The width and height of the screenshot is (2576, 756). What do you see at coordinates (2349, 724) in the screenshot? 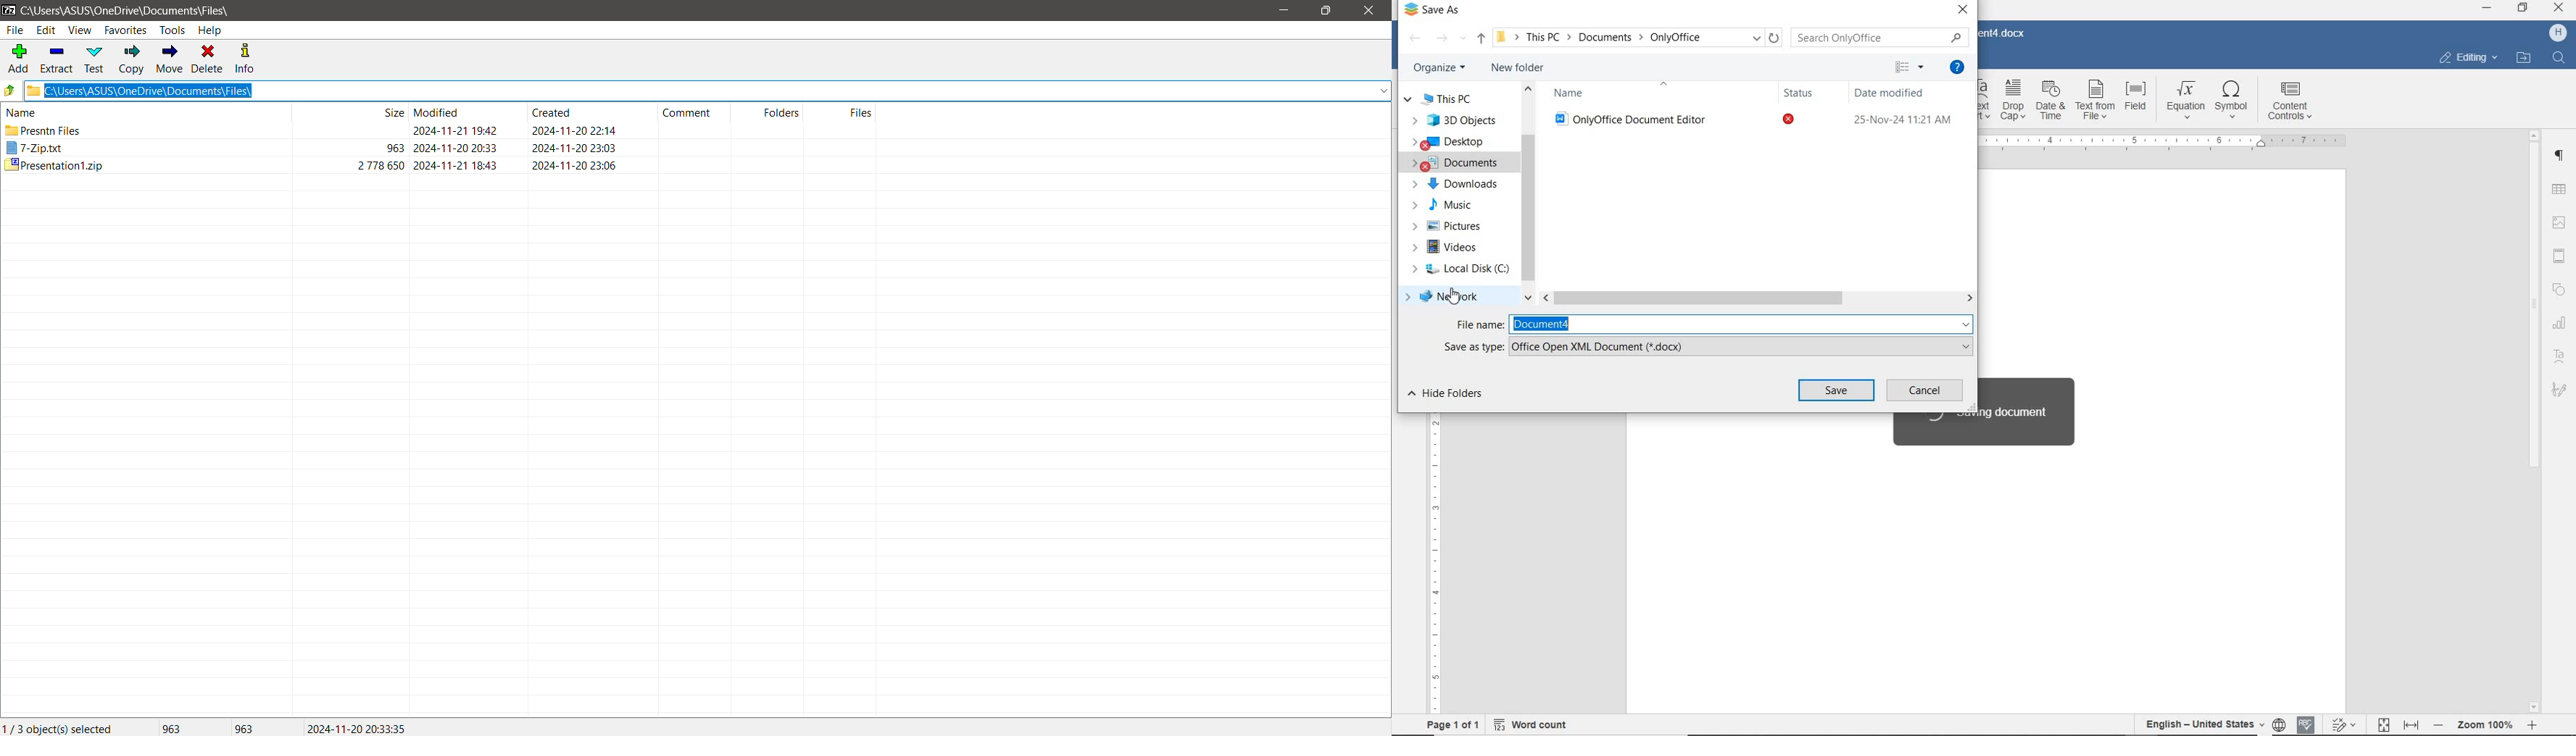
I see `Track changes` at bounding box center [2349, 724].